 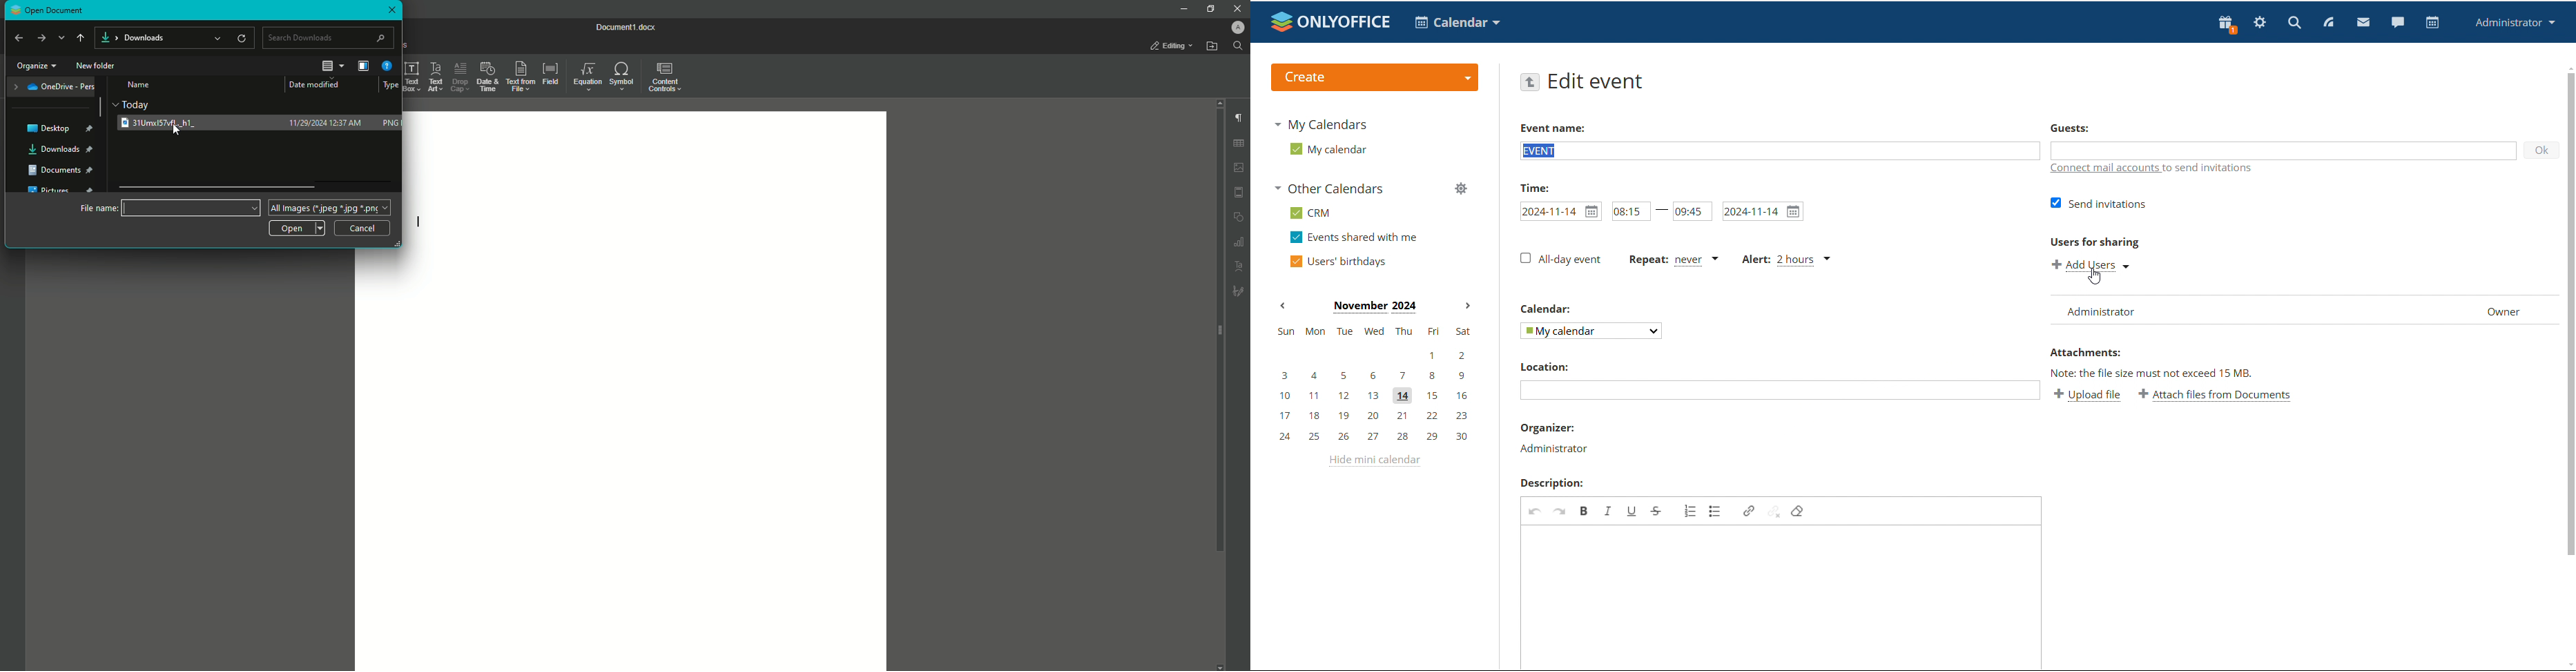 What do you see at coordinates (1374, 437) in the screenshot?
I see `24, 25, 26, 27, 28, 29, 30 ` at bounding box center [1374, 437].